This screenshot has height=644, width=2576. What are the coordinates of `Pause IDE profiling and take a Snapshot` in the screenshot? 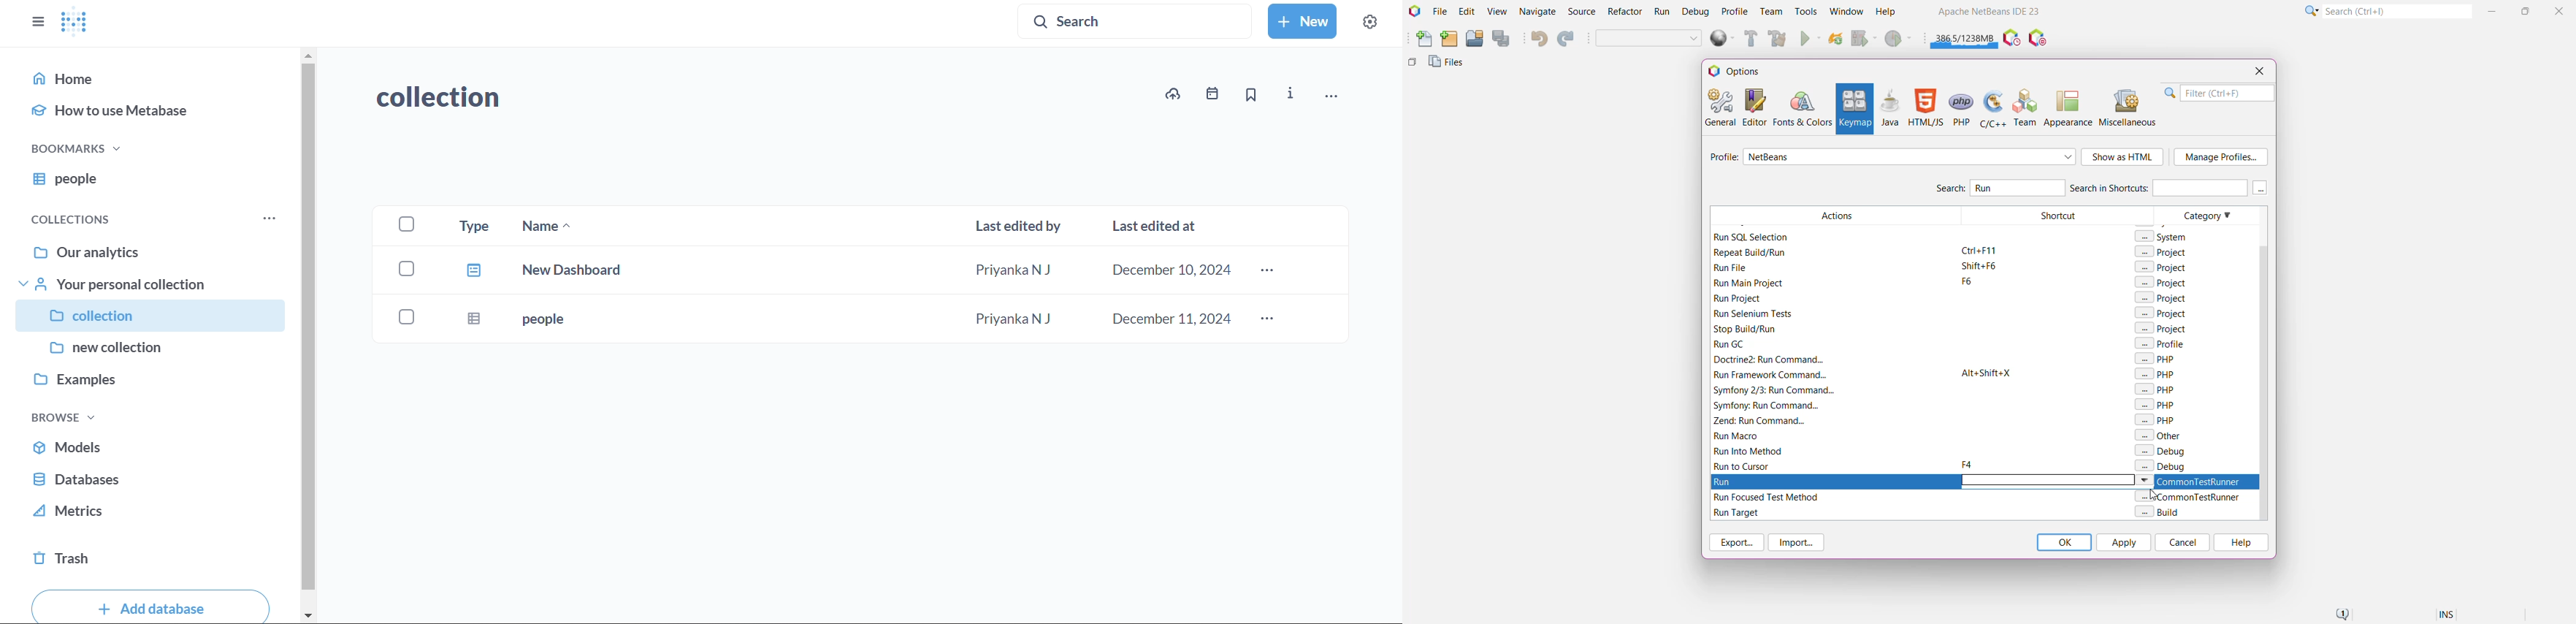 It's located at (2012, 39).